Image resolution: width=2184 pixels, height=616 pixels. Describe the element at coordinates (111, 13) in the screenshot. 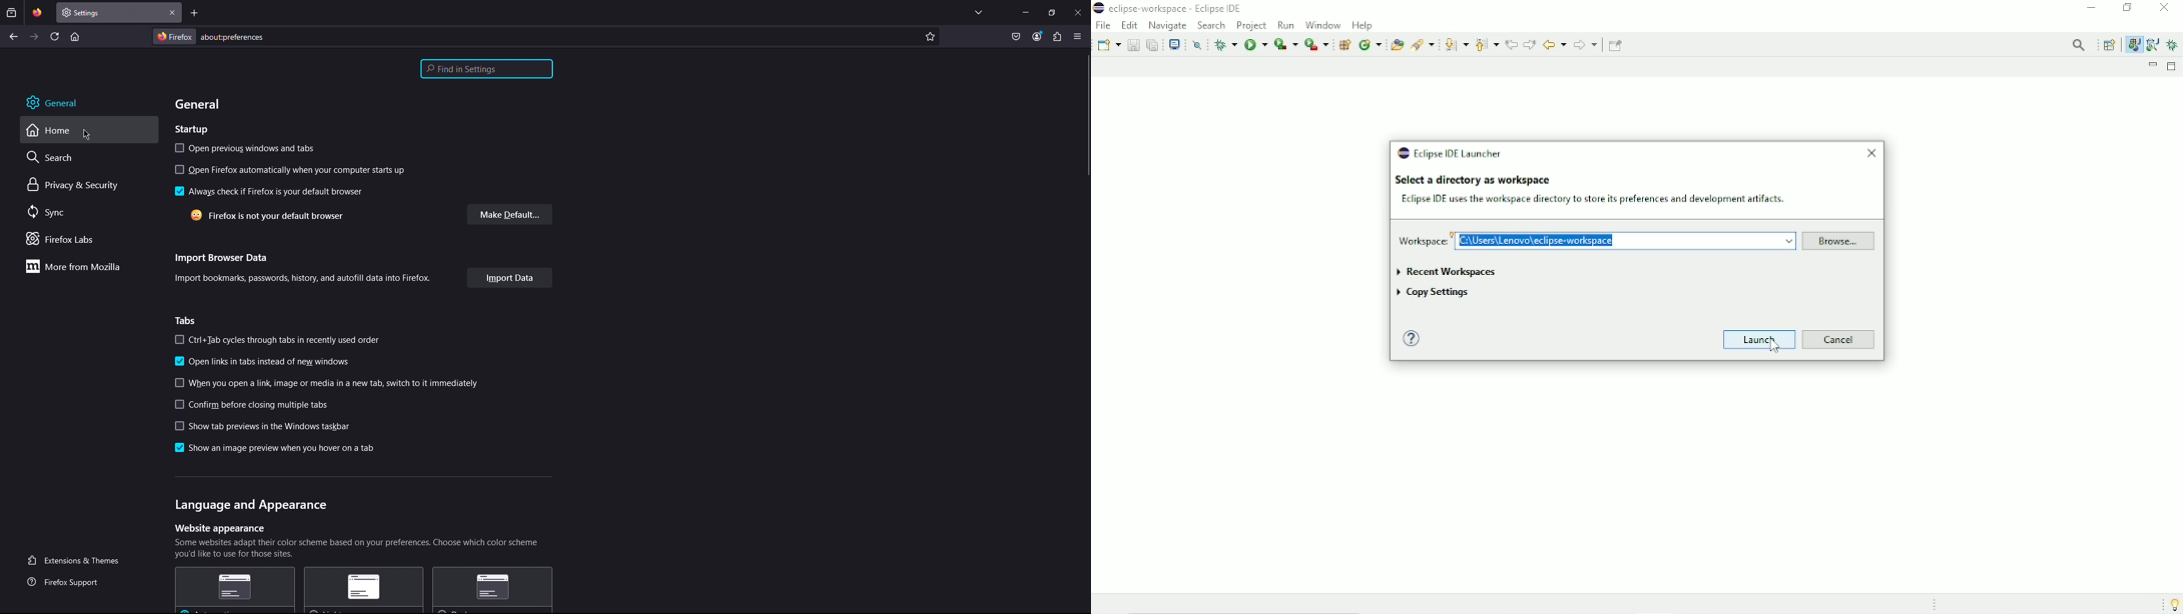

I see `New Tab` at that location.